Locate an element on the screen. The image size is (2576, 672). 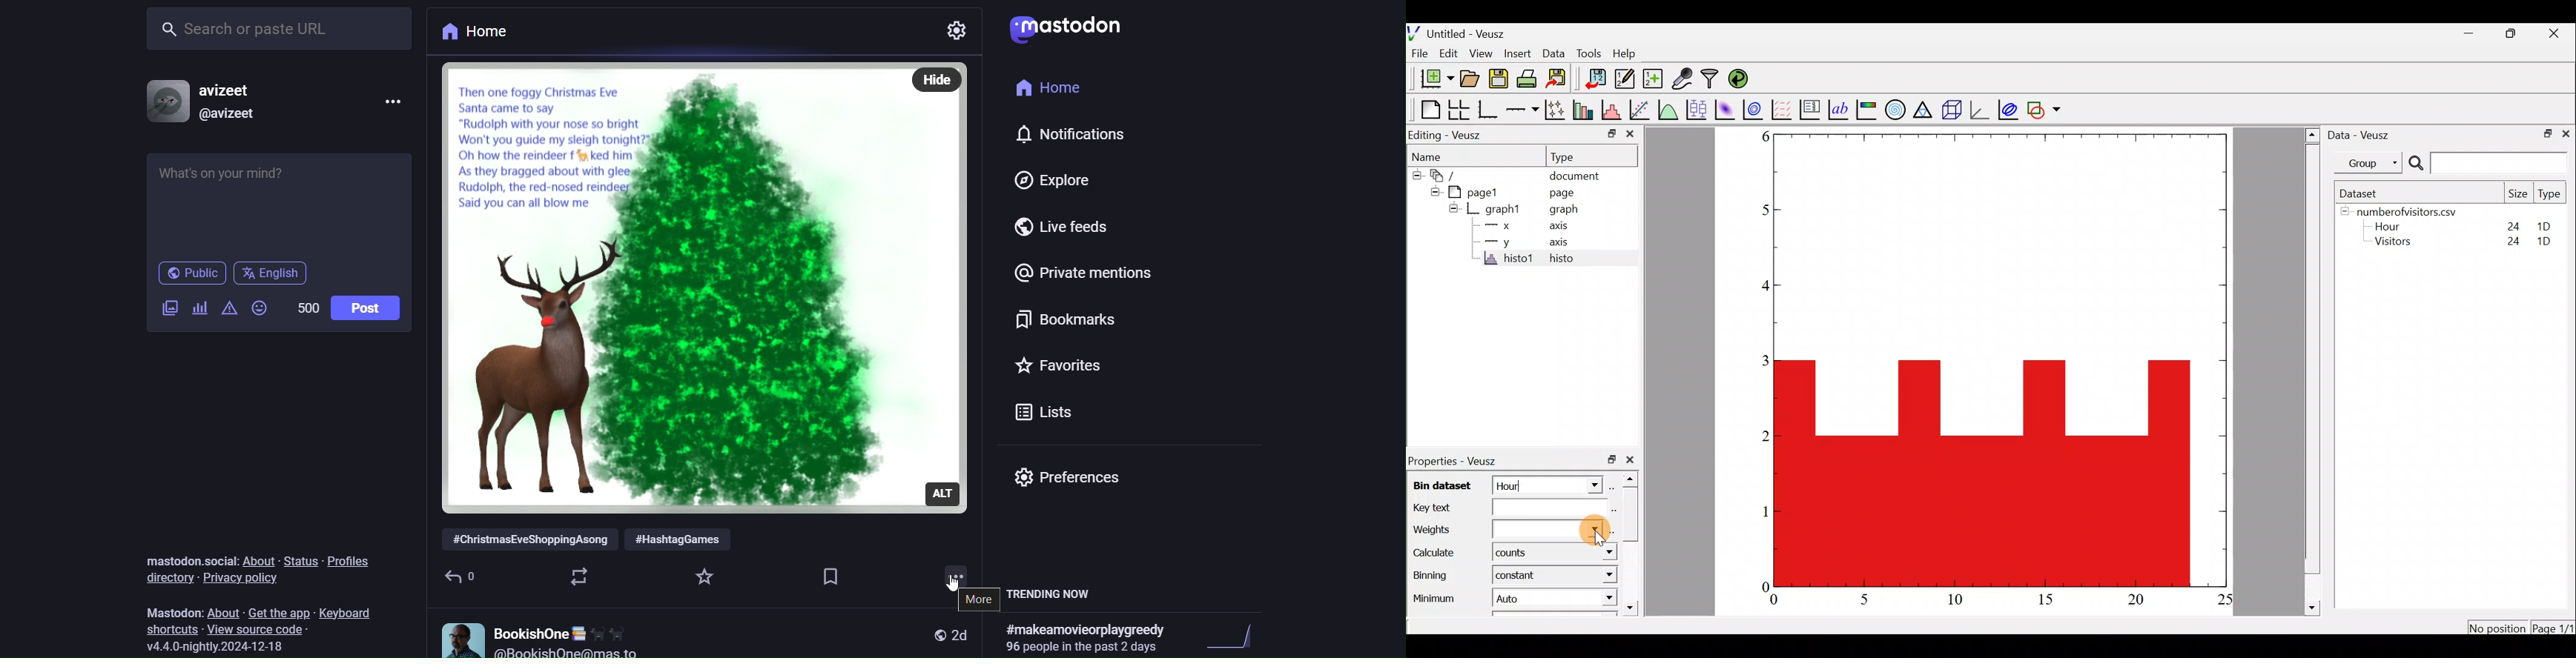
public is located at coordinates (194, 273).